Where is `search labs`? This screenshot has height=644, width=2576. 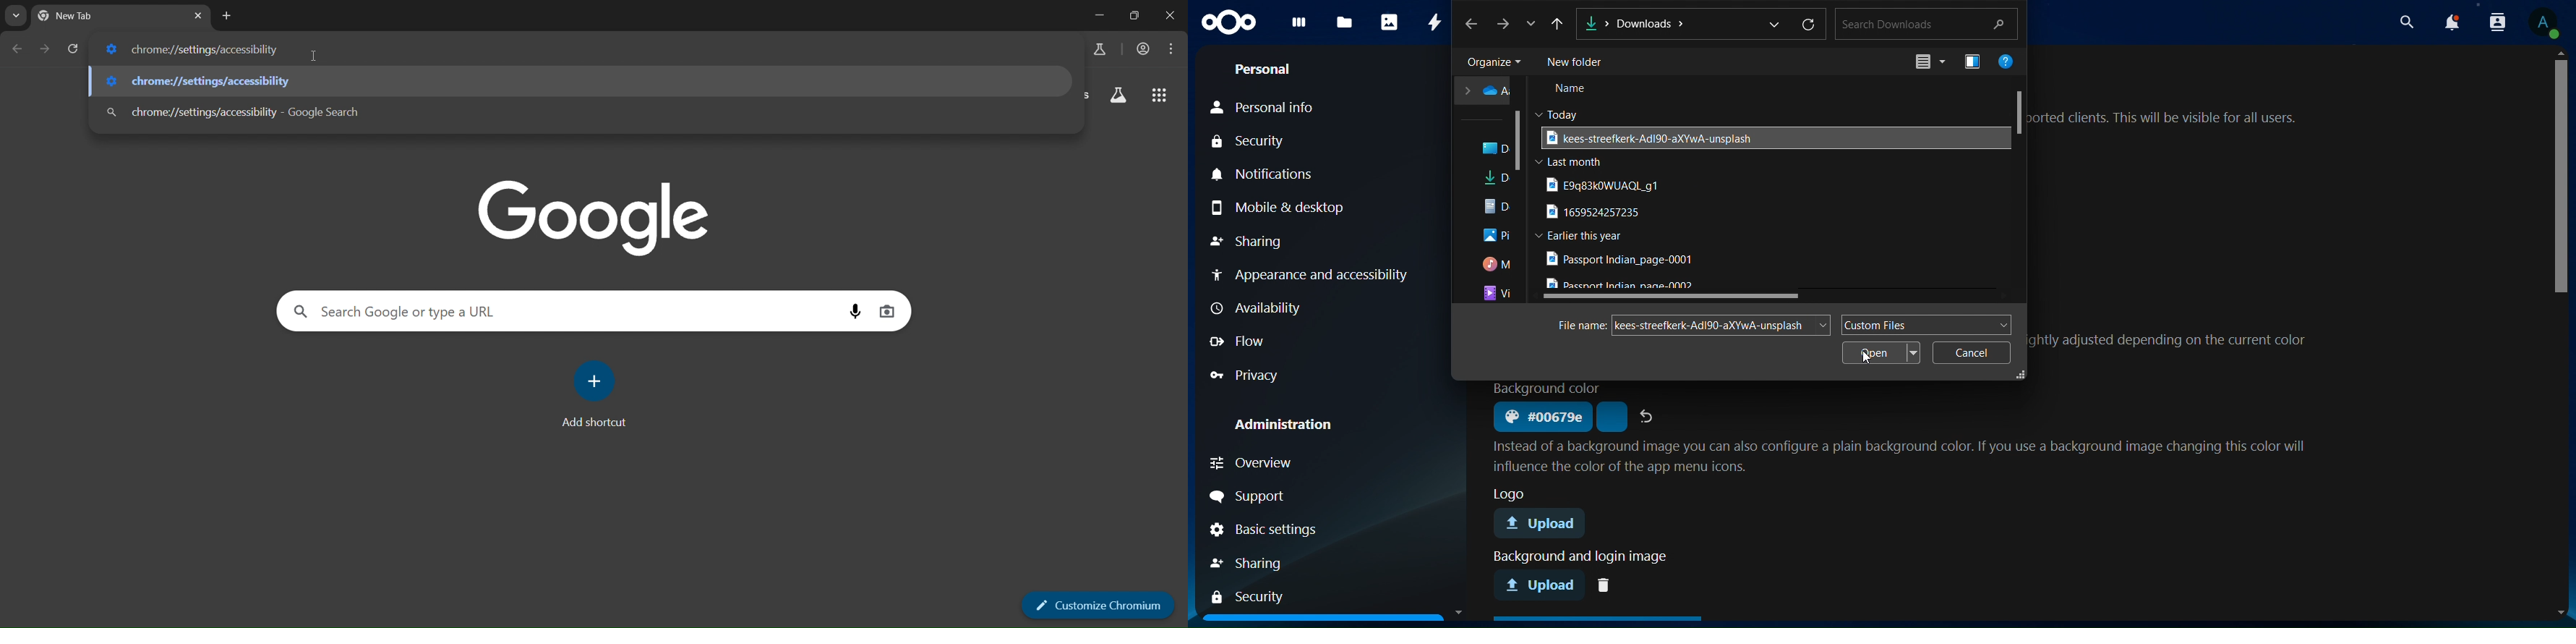 search labs is located at coordinates (1119, 94).